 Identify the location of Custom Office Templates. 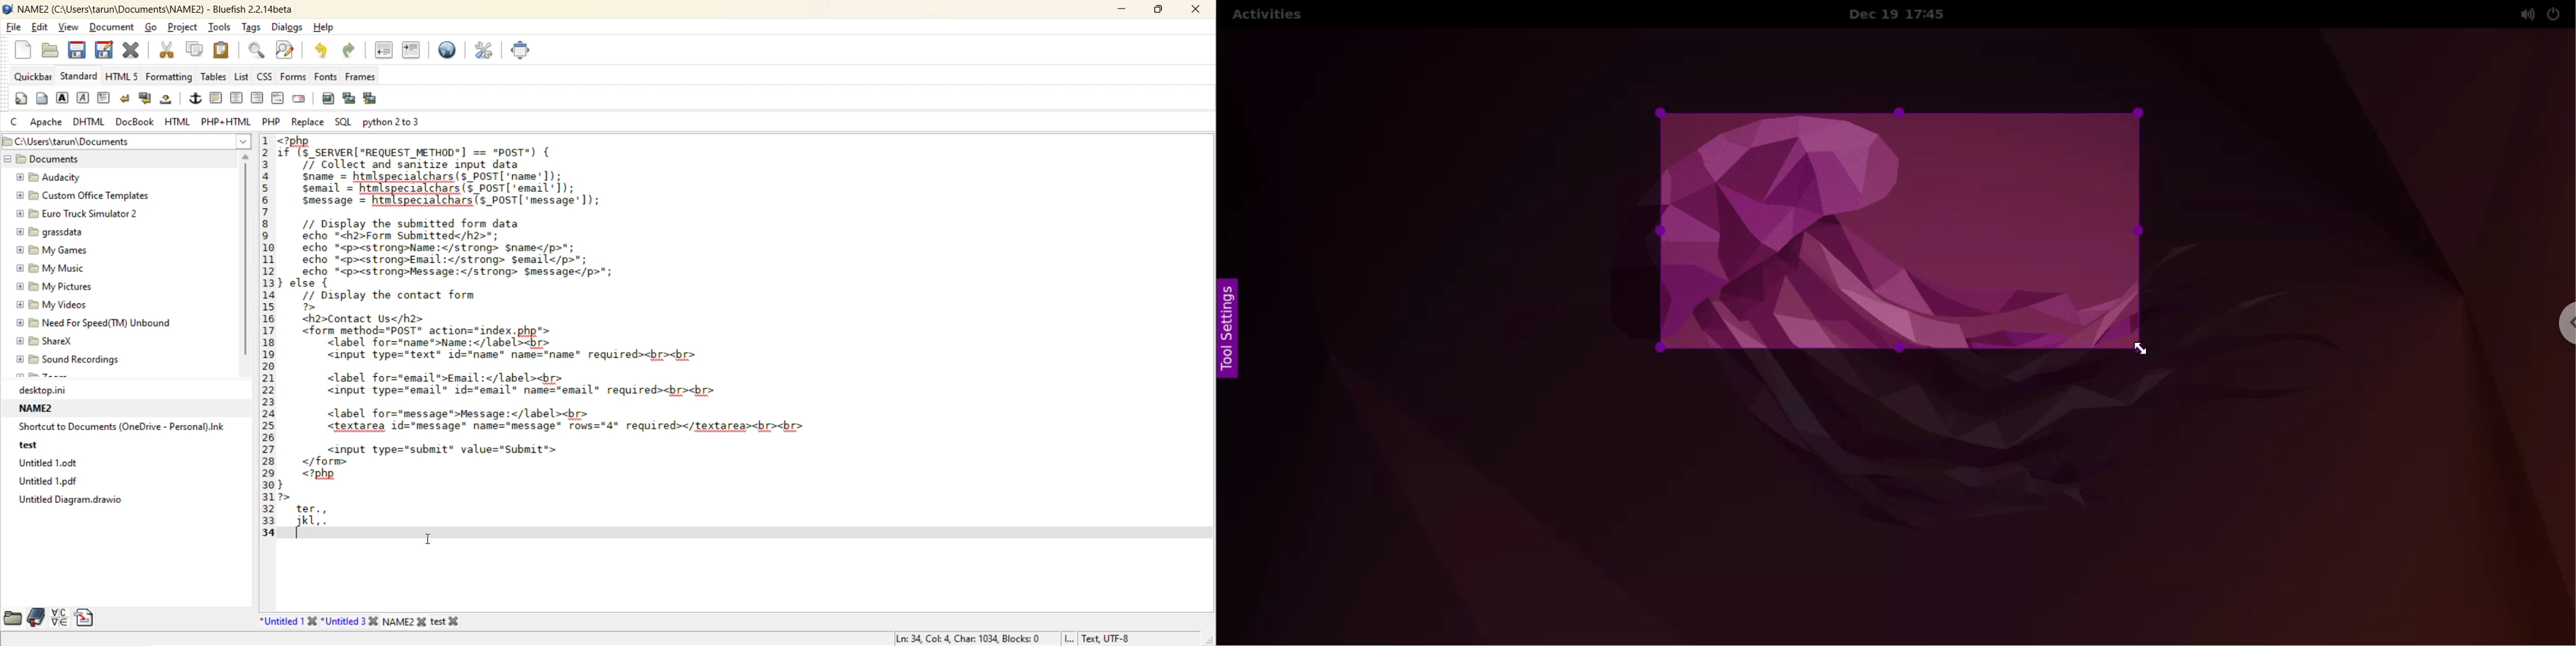
(86, 195).